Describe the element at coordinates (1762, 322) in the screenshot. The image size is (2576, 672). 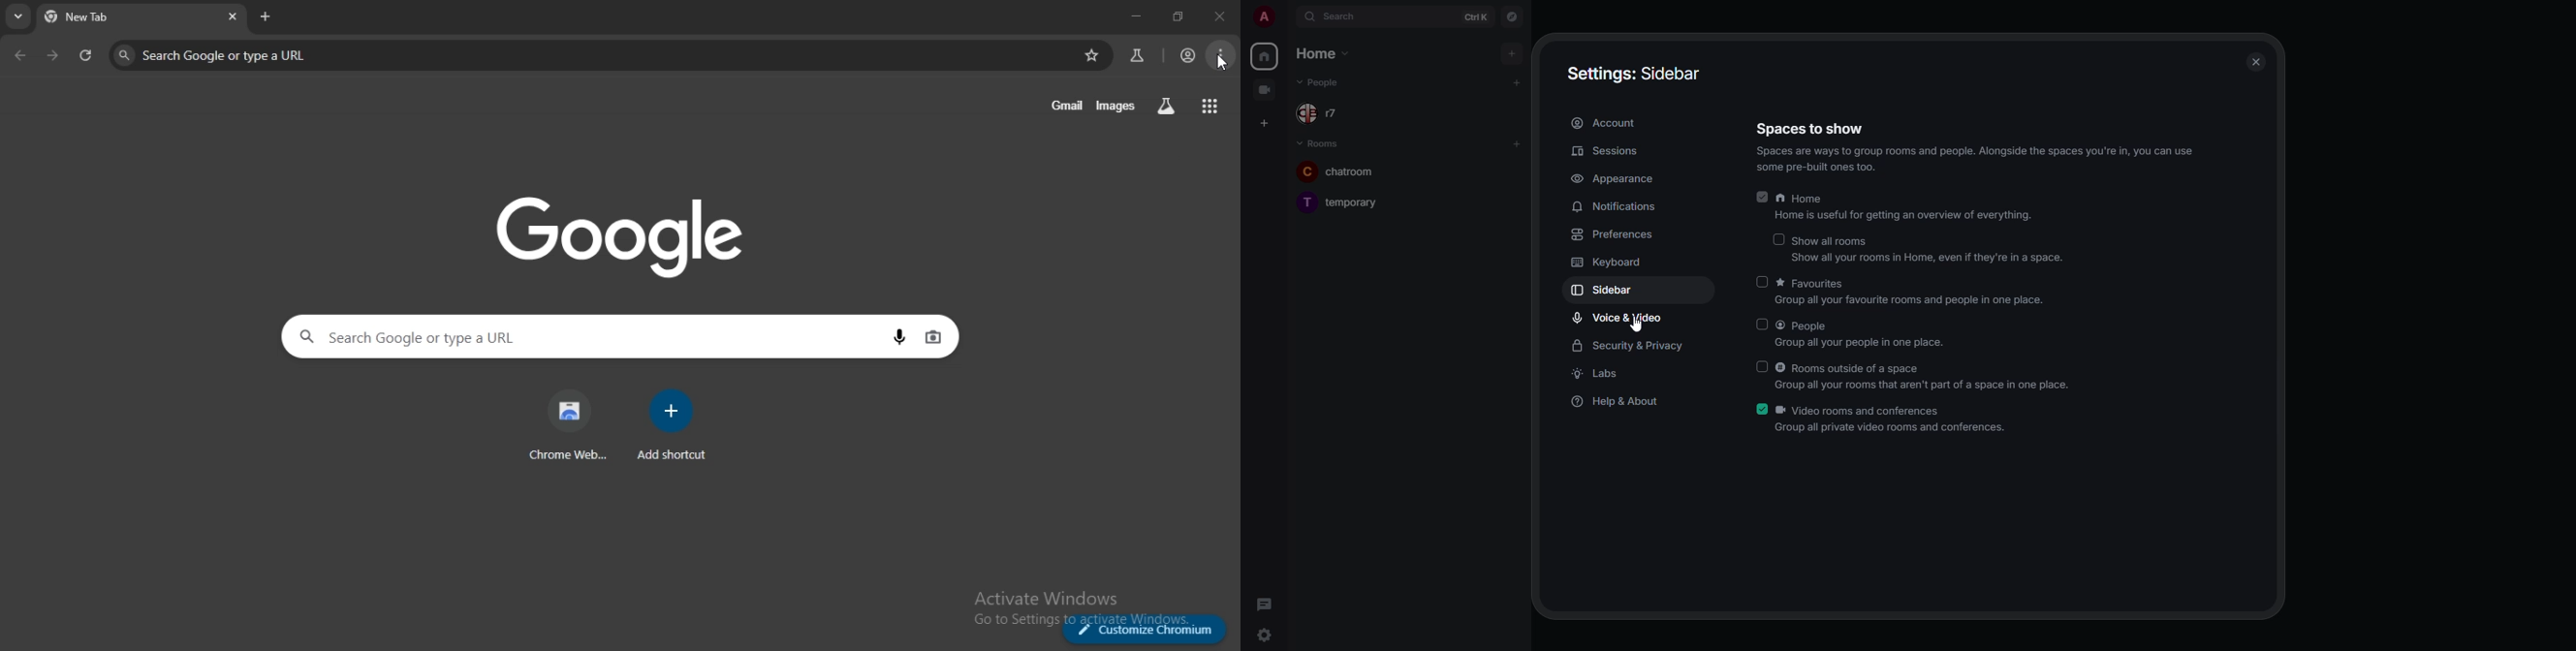
I see `click to enable` at that location.